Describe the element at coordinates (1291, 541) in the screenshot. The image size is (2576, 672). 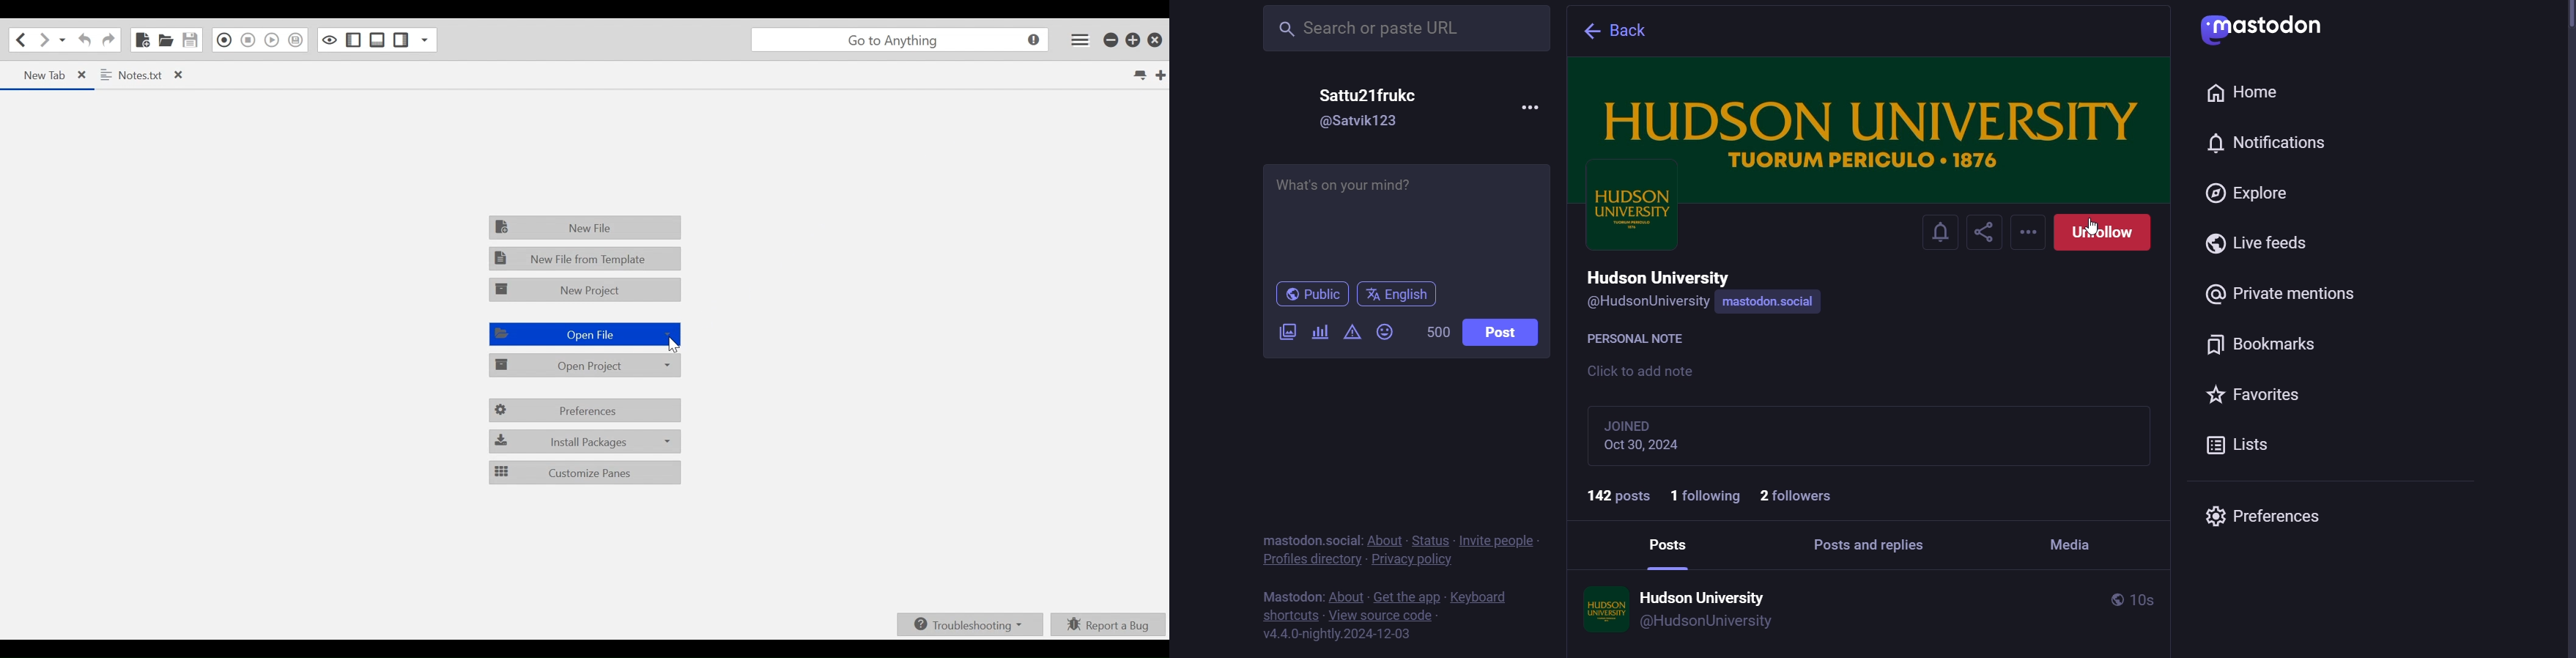
I see `mastodon` at that location.